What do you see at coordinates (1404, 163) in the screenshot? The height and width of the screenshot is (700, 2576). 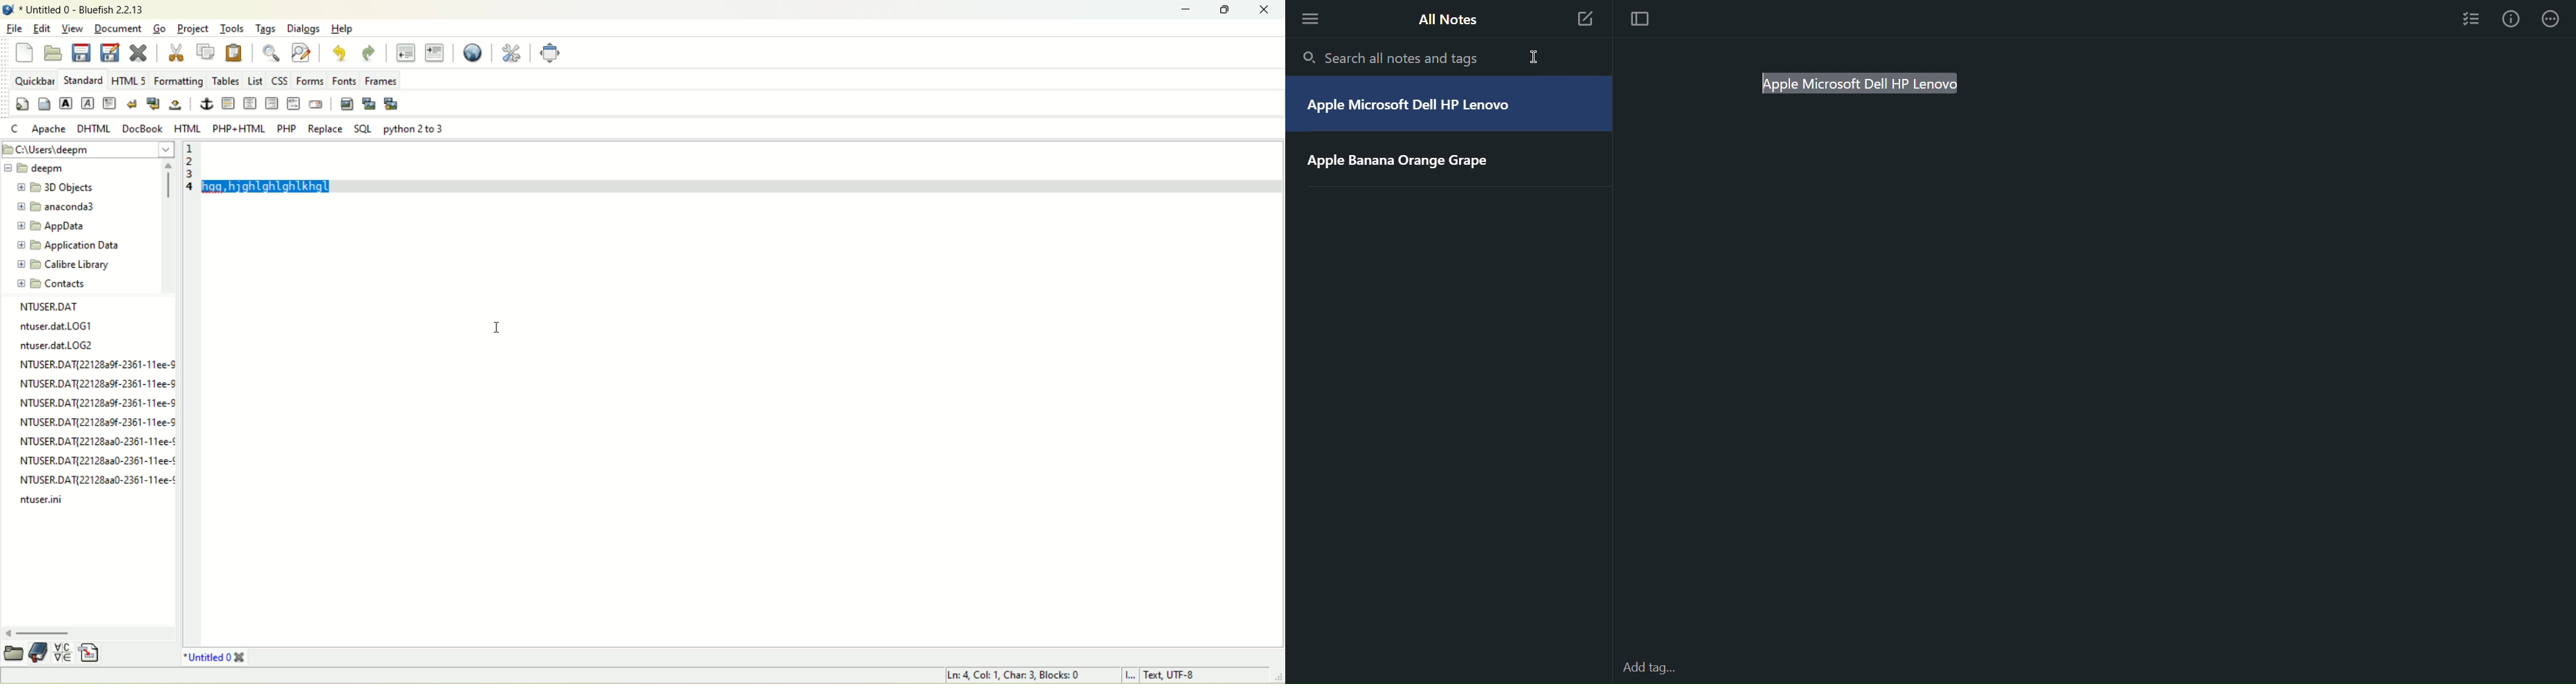 I see `Apple Banana Orange Grape` at bounding box center [1404, 163].